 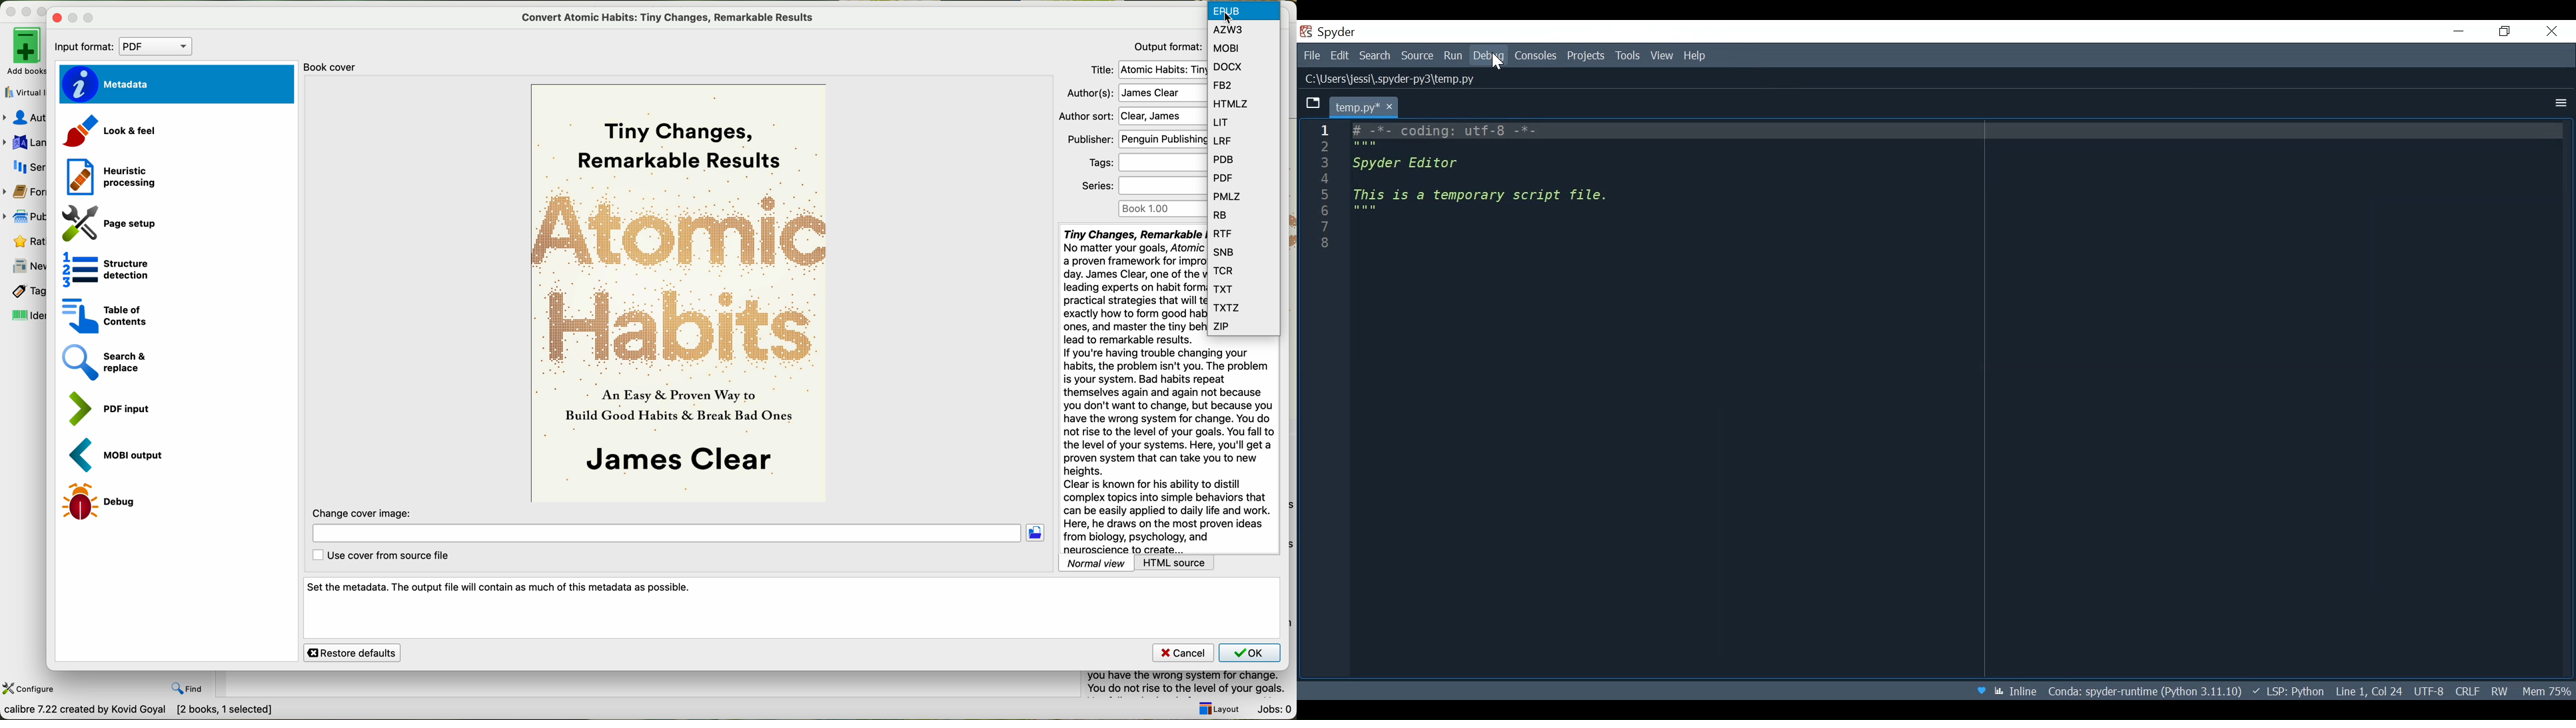 I want to click on author(s), so click(x=1138, y=93).